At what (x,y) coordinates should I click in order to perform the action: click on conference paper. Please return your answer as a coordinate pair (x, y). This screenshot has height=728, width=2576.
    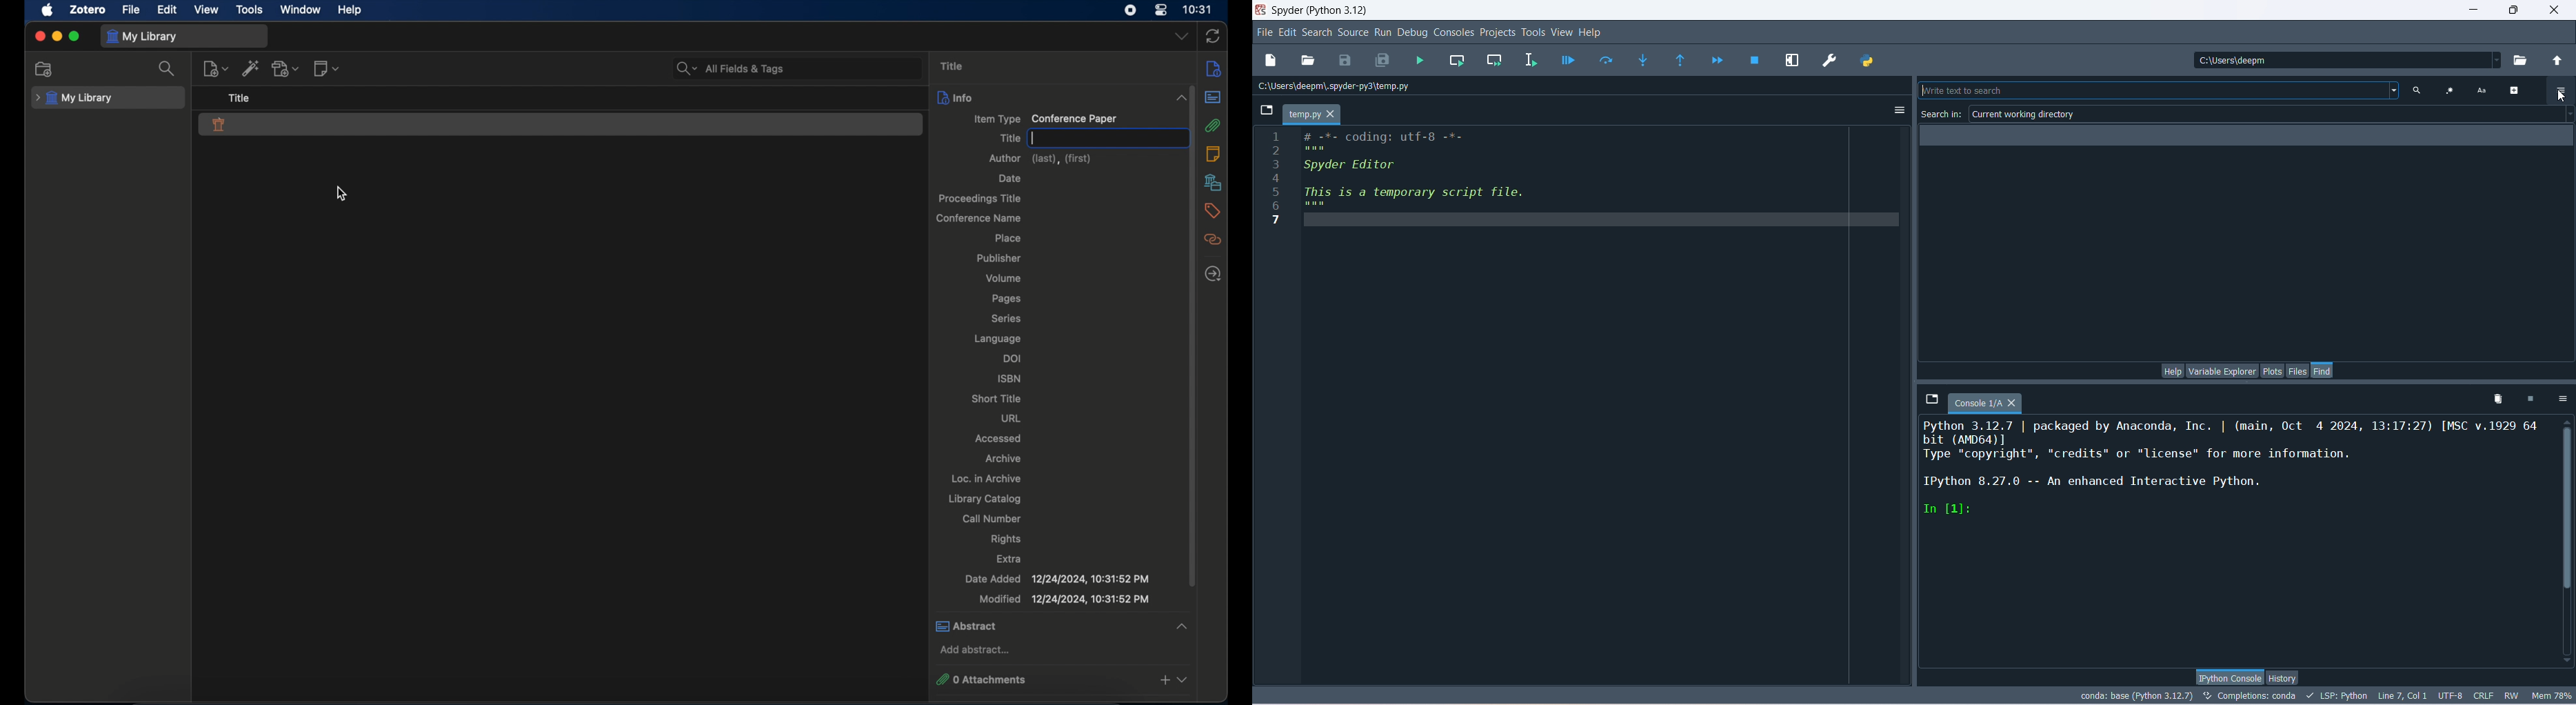
    Looking at the image, I should click on (219, 125).